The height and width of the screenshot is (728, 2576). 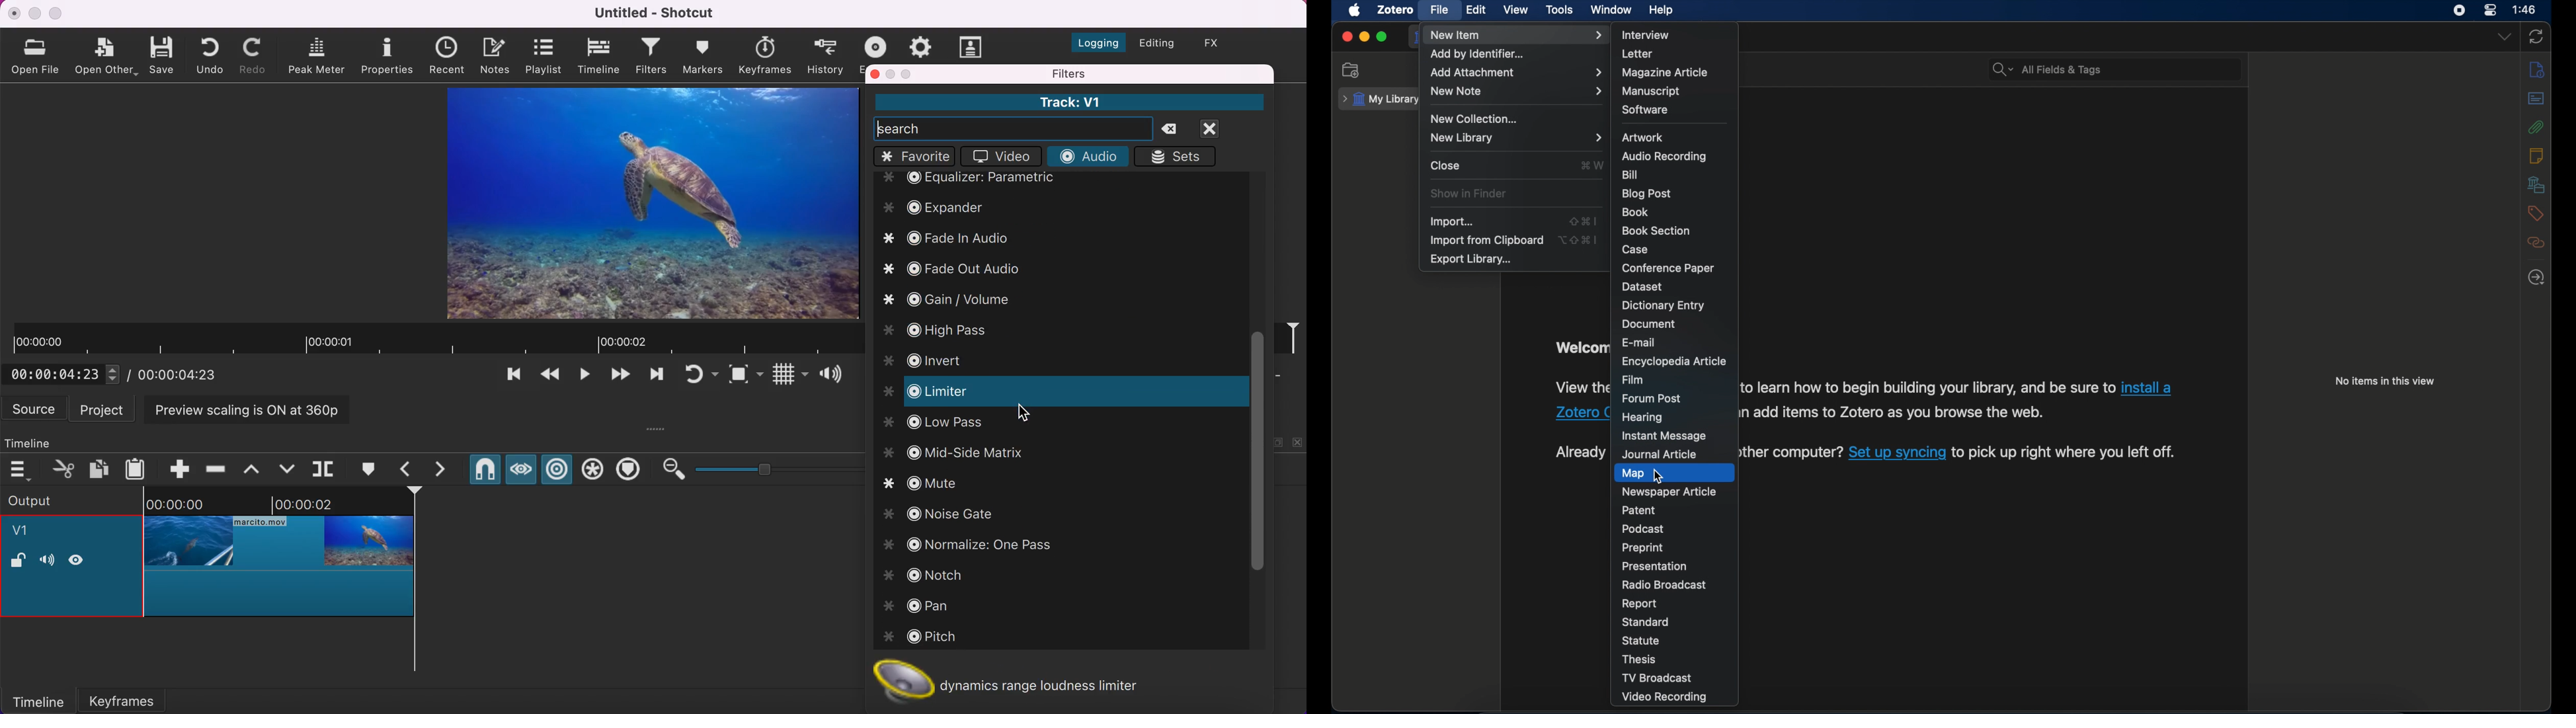 I want to click on add items to Zotero as you browse the web., so click(x=1903, y=412).